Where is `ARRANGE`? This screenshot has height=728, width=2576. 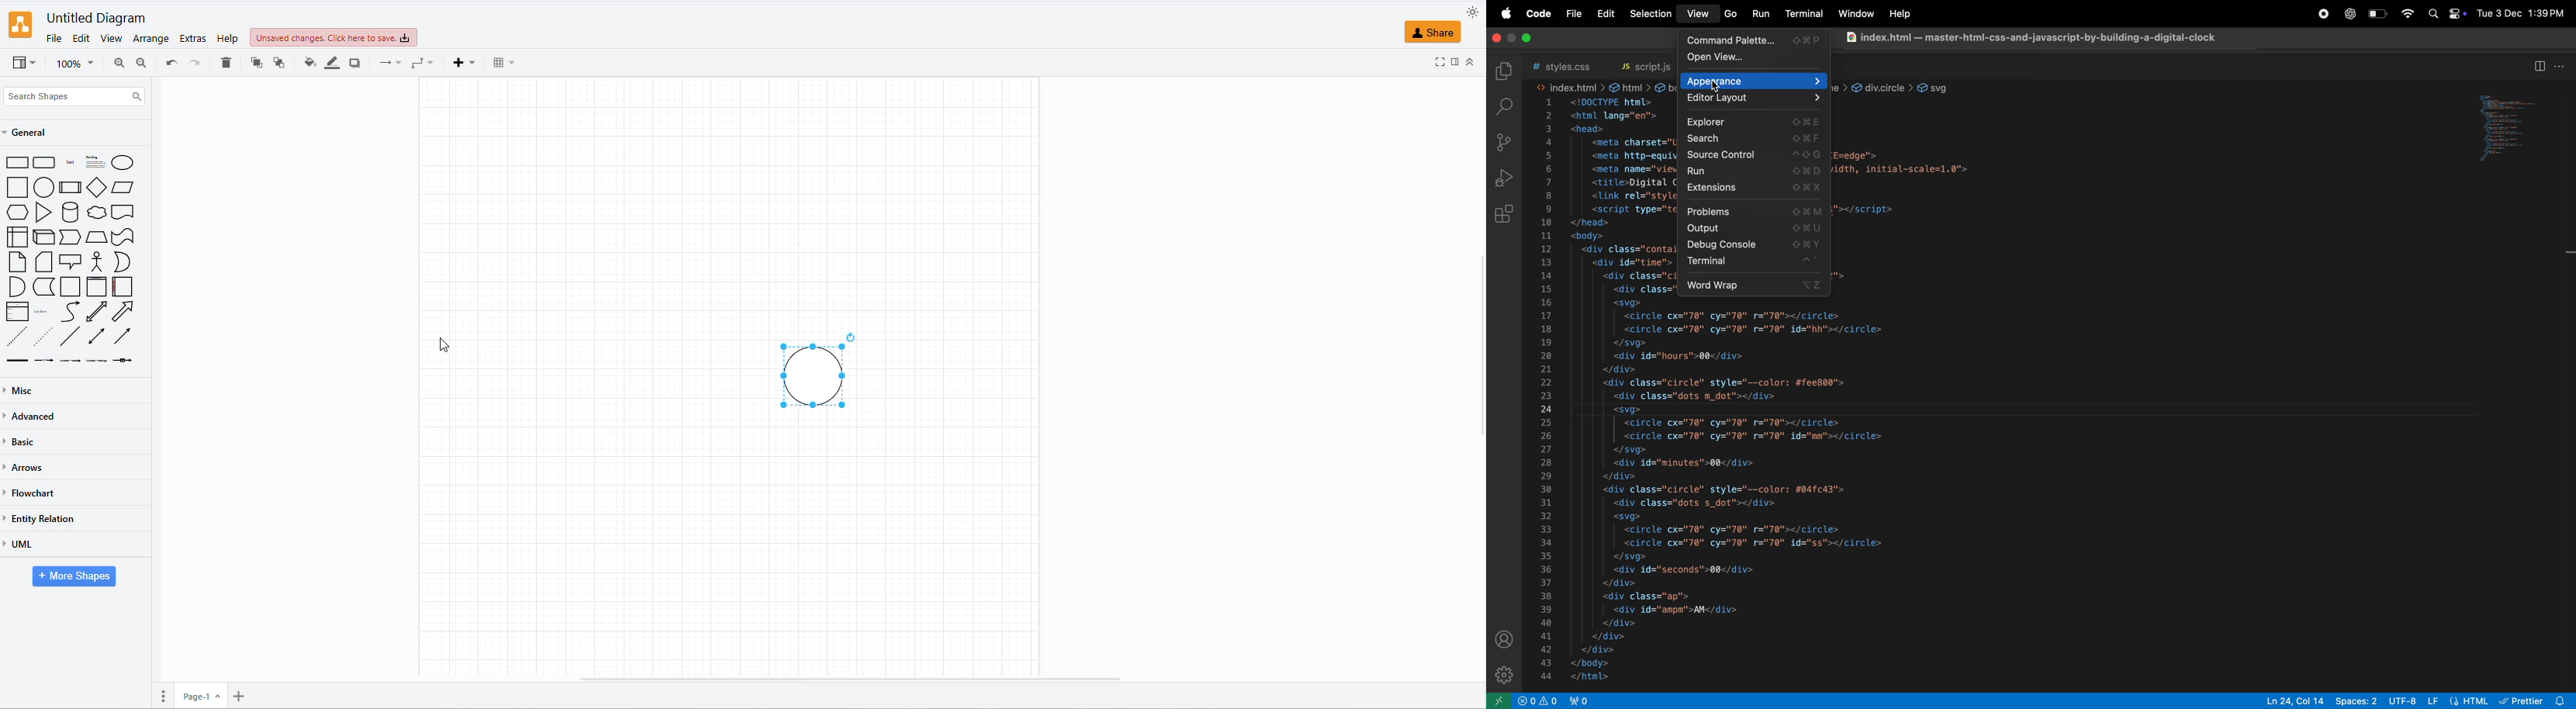 ARRANGE is located at coordinates (150, 40).